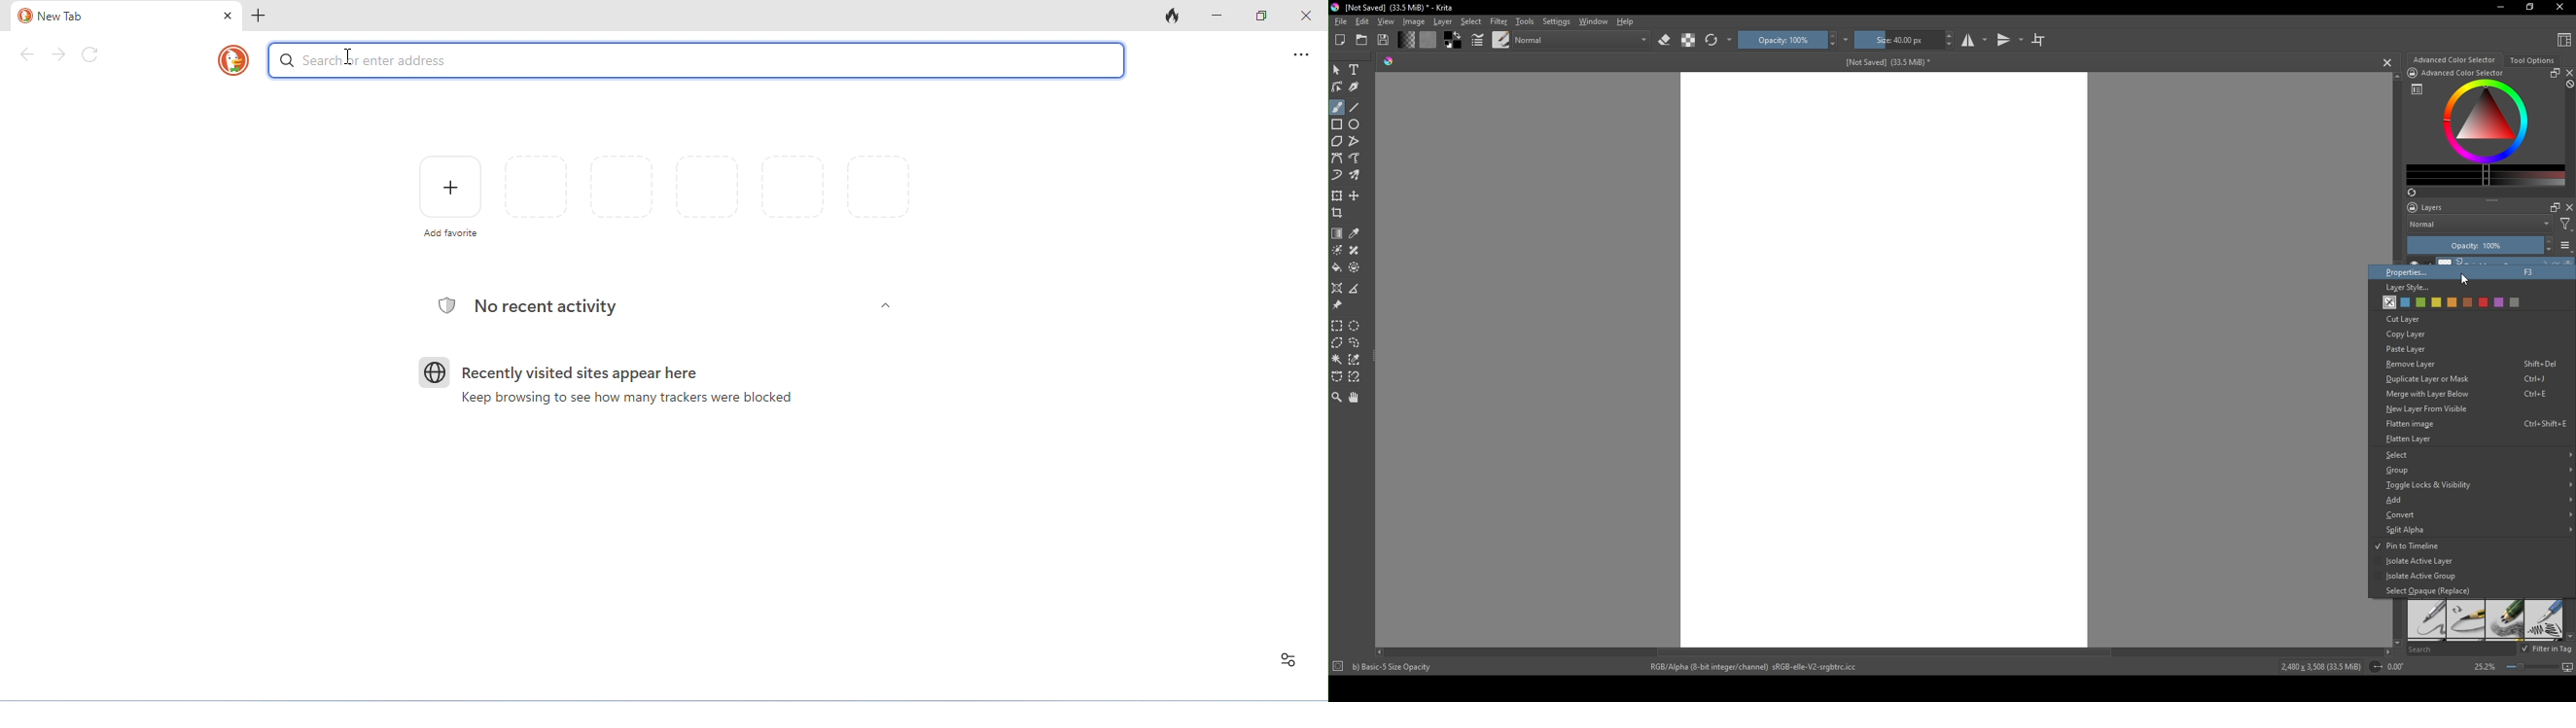 The height and width of the screenshot is (728, 2576). What do you see at coordinates (1356, 86) in the screenshot?
I see `calligraphy` at bounding box center [1356, 86].